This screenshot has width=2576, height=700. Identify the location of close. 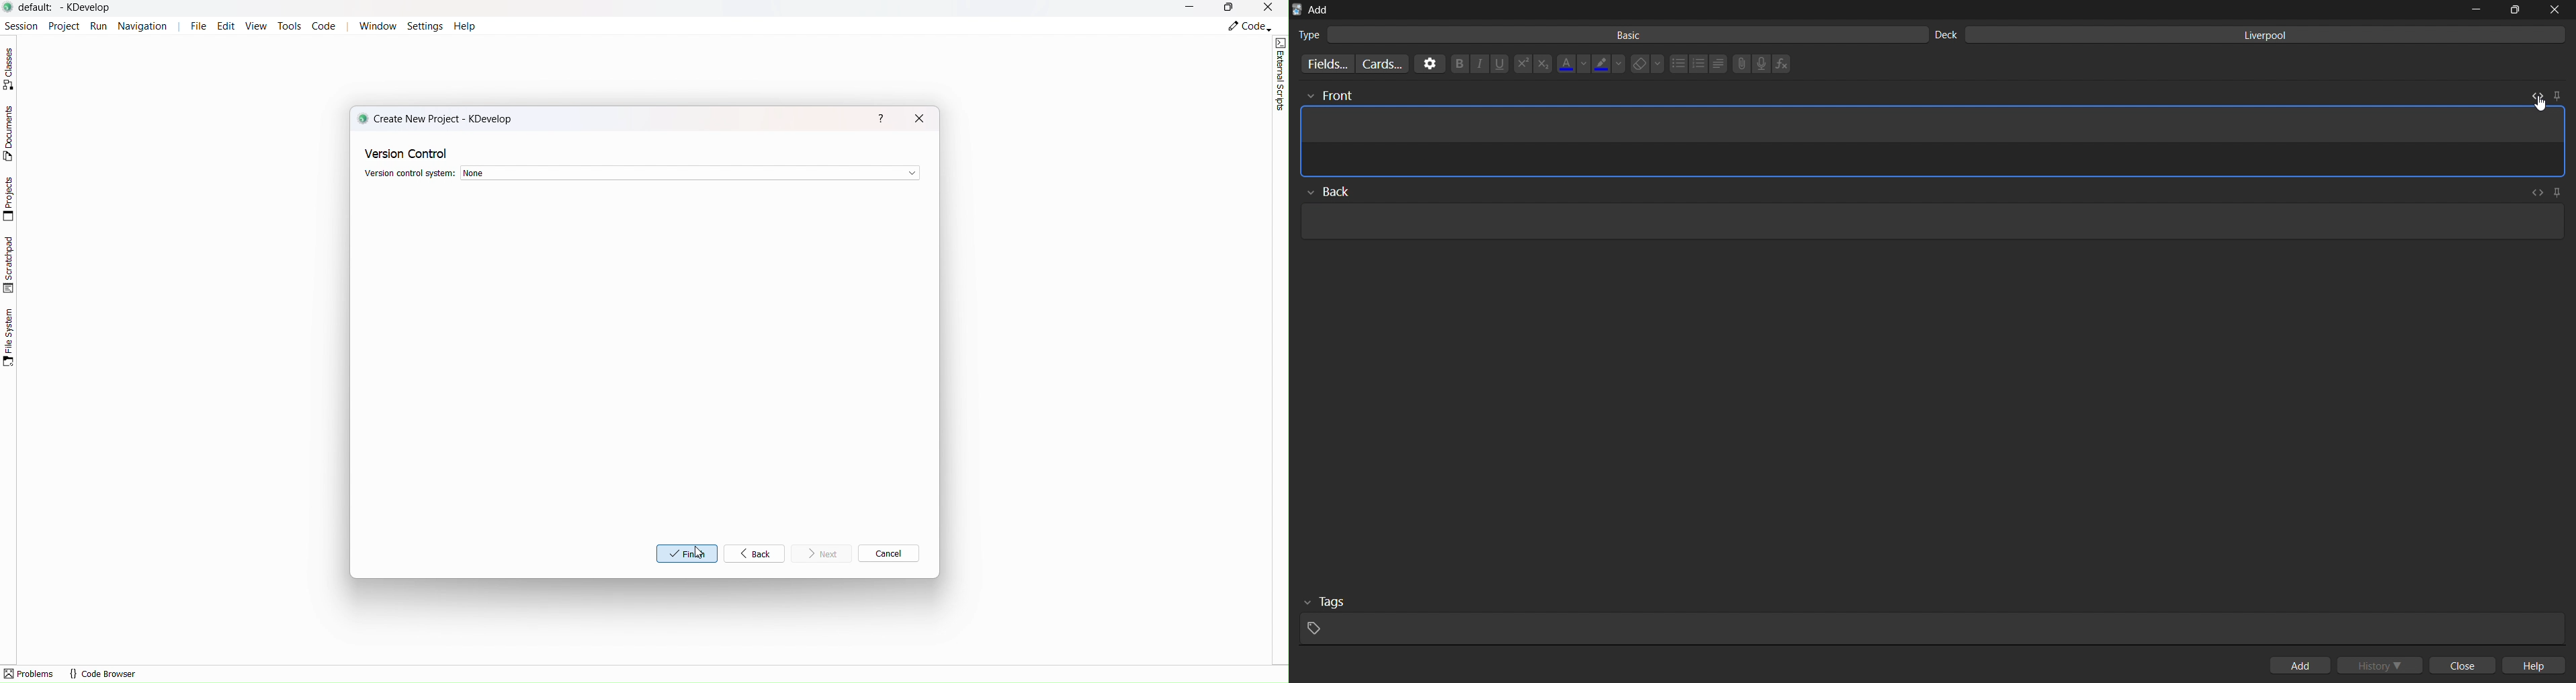
(2466, 666).